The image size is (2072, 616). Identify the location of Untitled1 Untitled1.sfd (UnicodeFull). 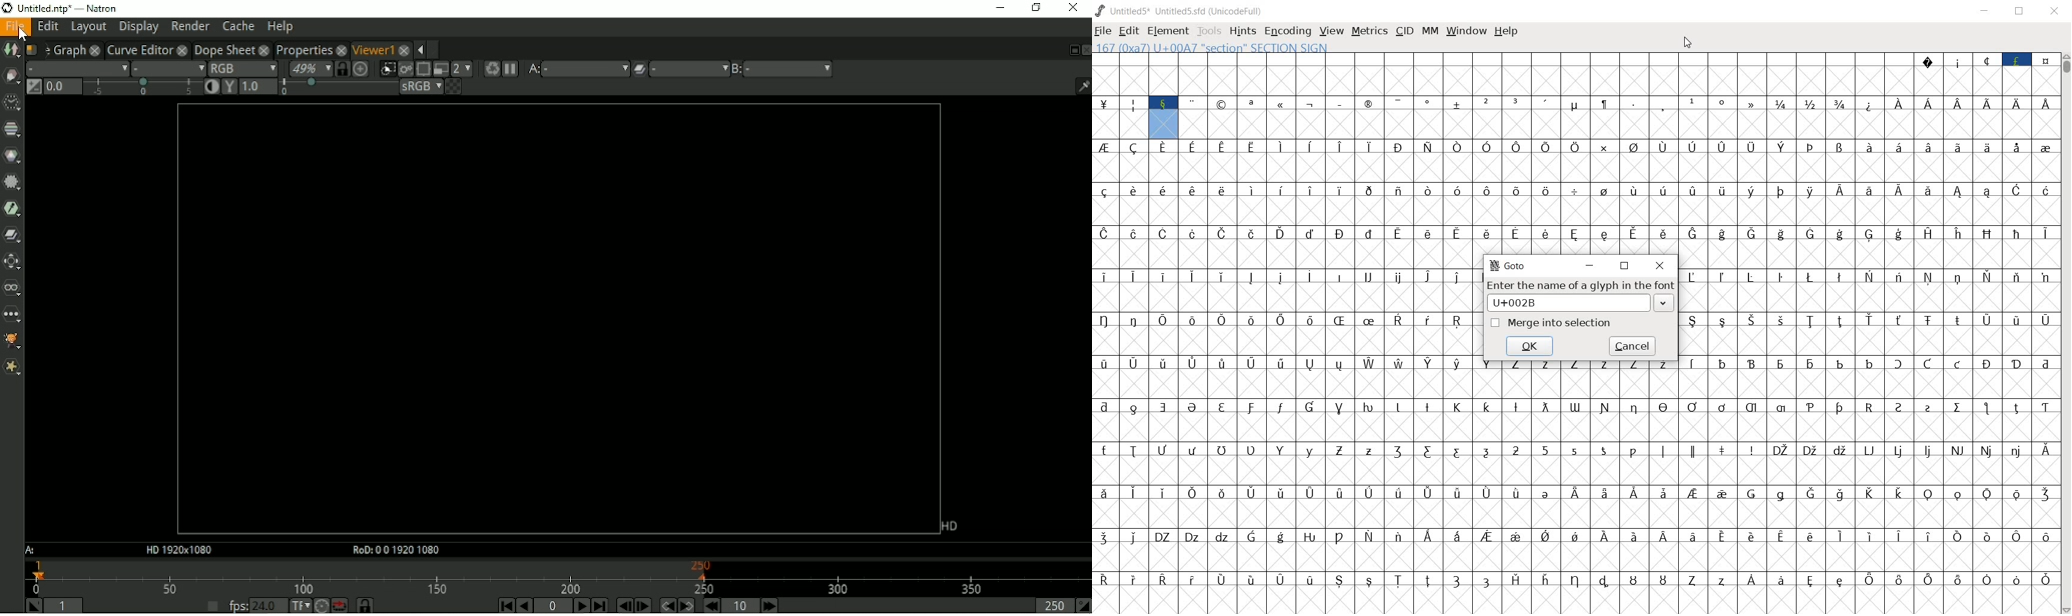
(1182, 11).